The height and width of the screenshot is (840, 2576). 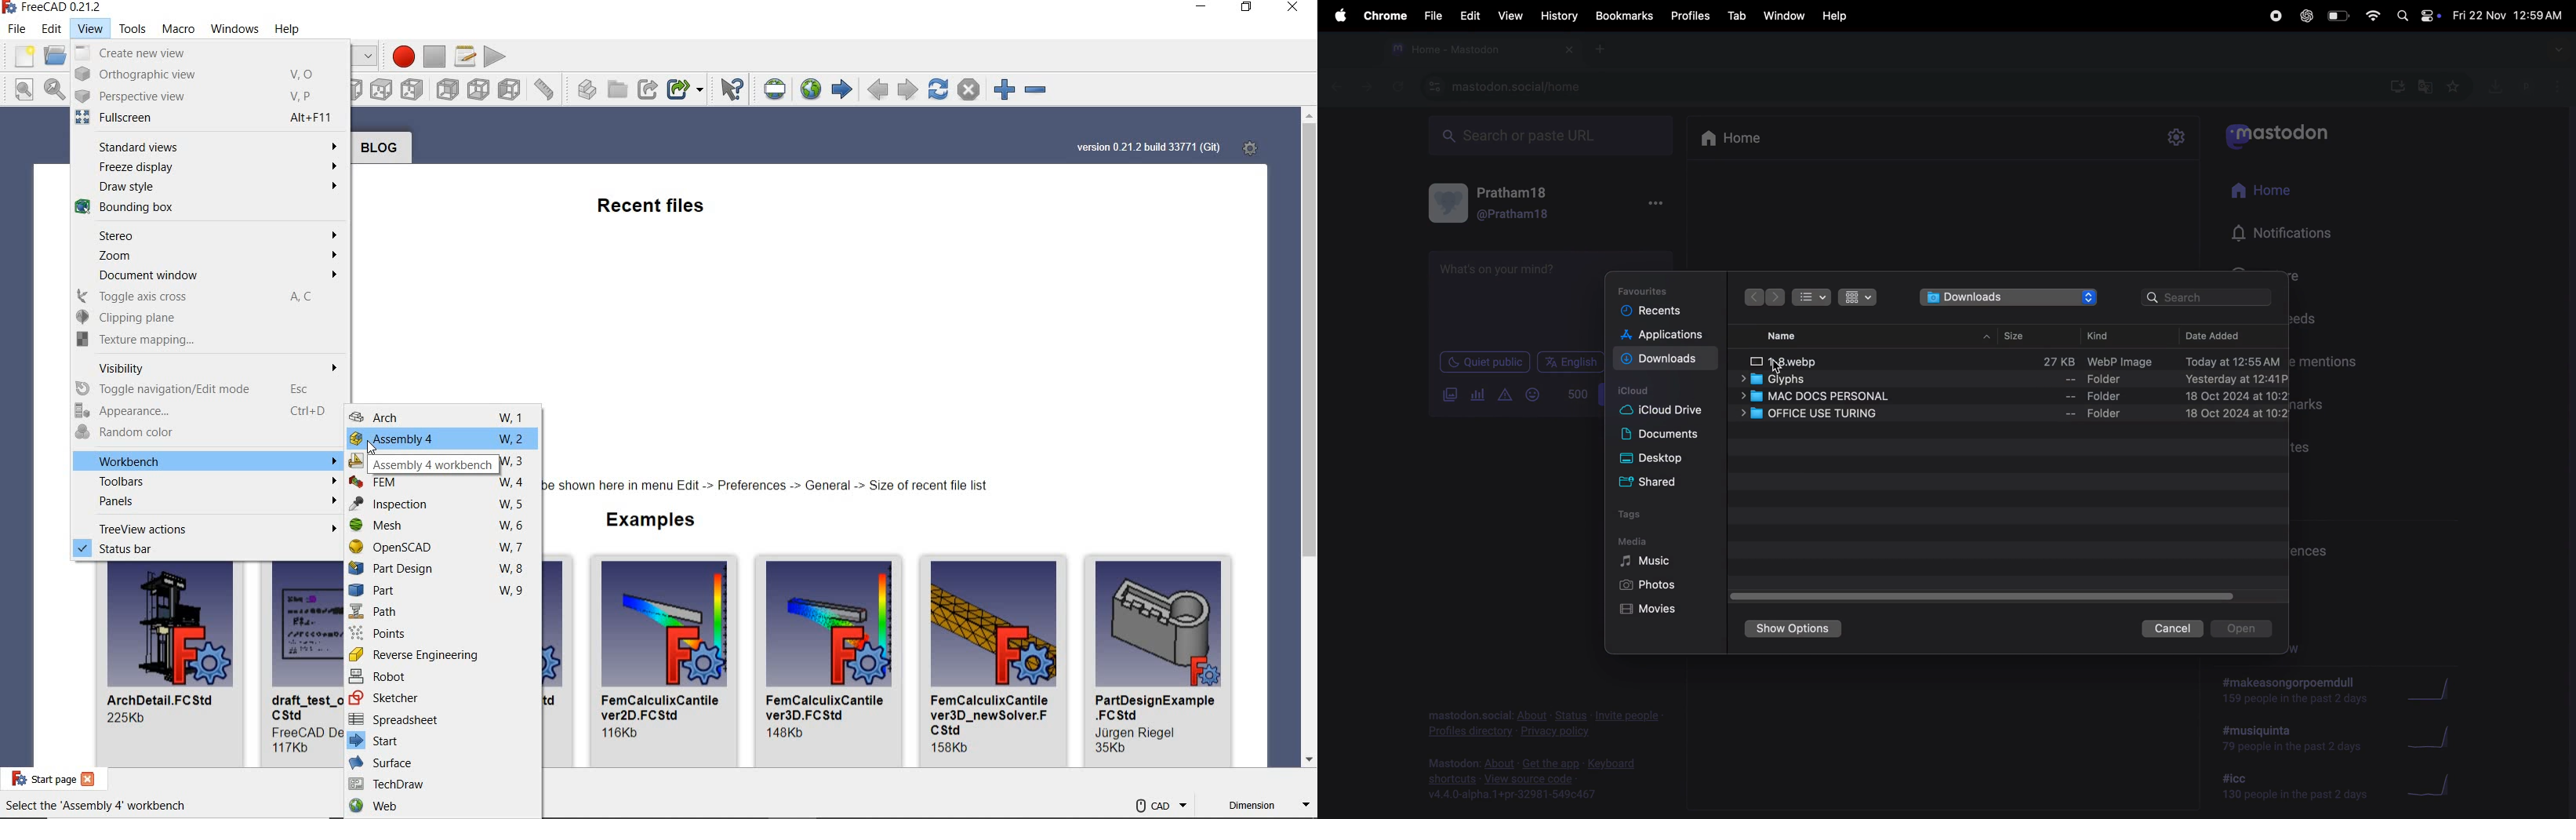 I want to click on start page, so click(x=41, y=781).